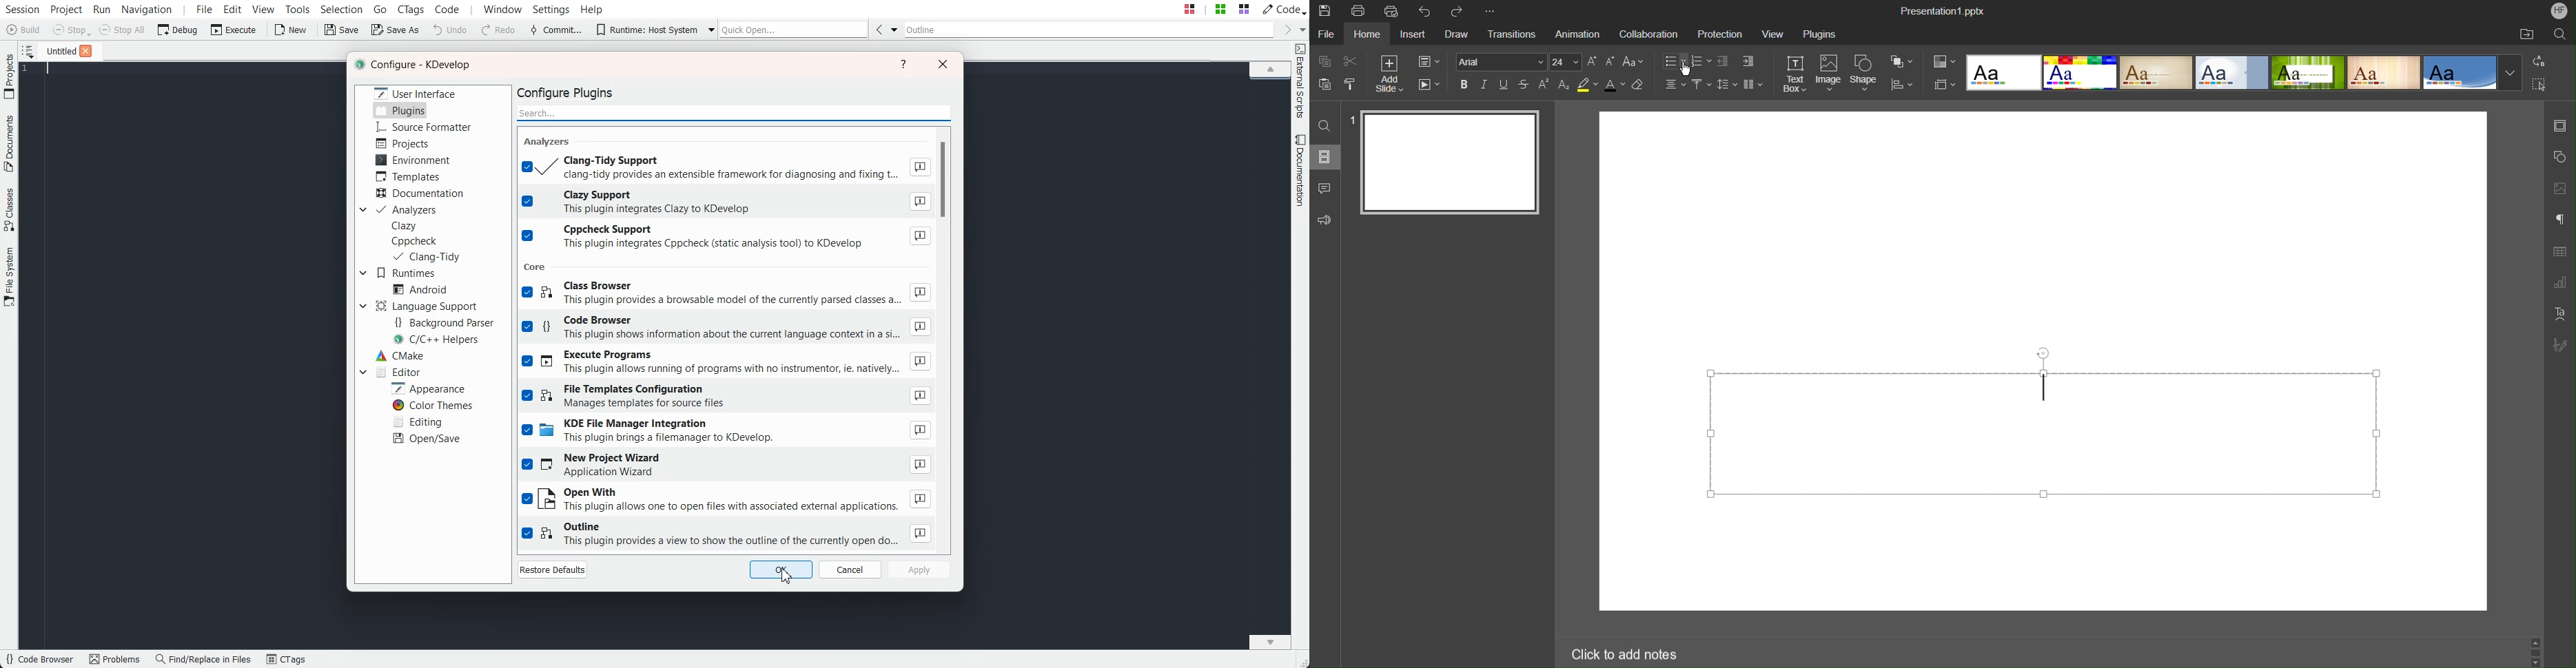  I want to click on template, so click(2078, 73).